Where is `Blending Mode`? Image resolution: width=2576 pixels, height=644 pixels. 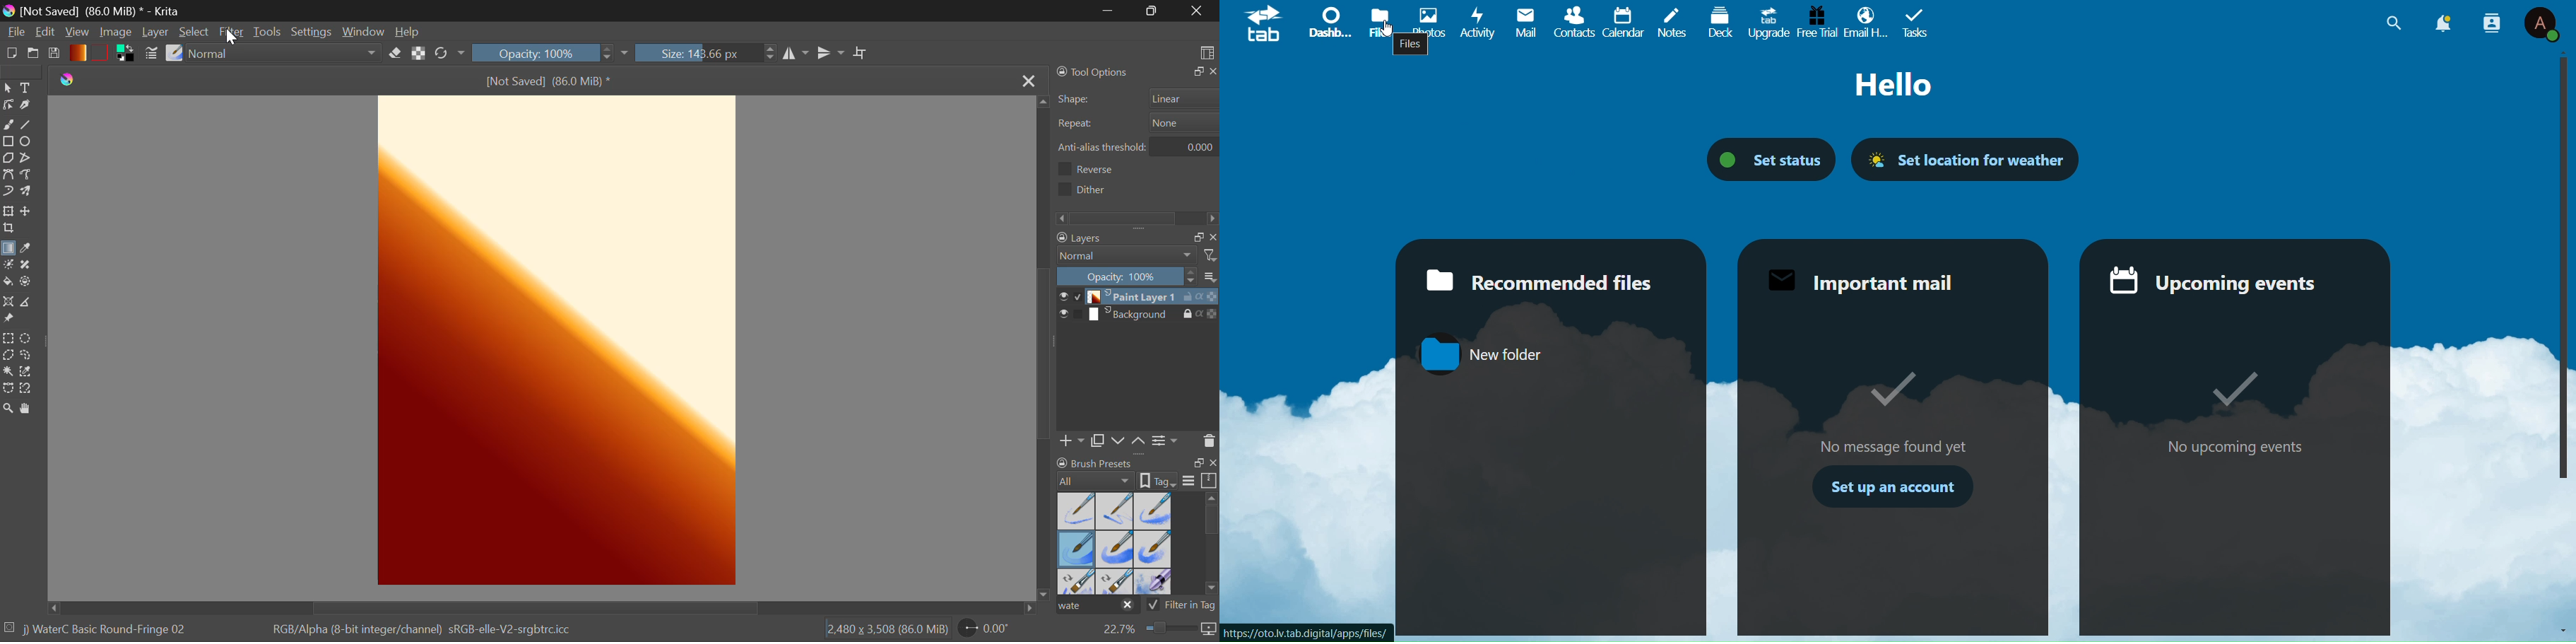 Blending Mode is located at coordinates (286, 53).